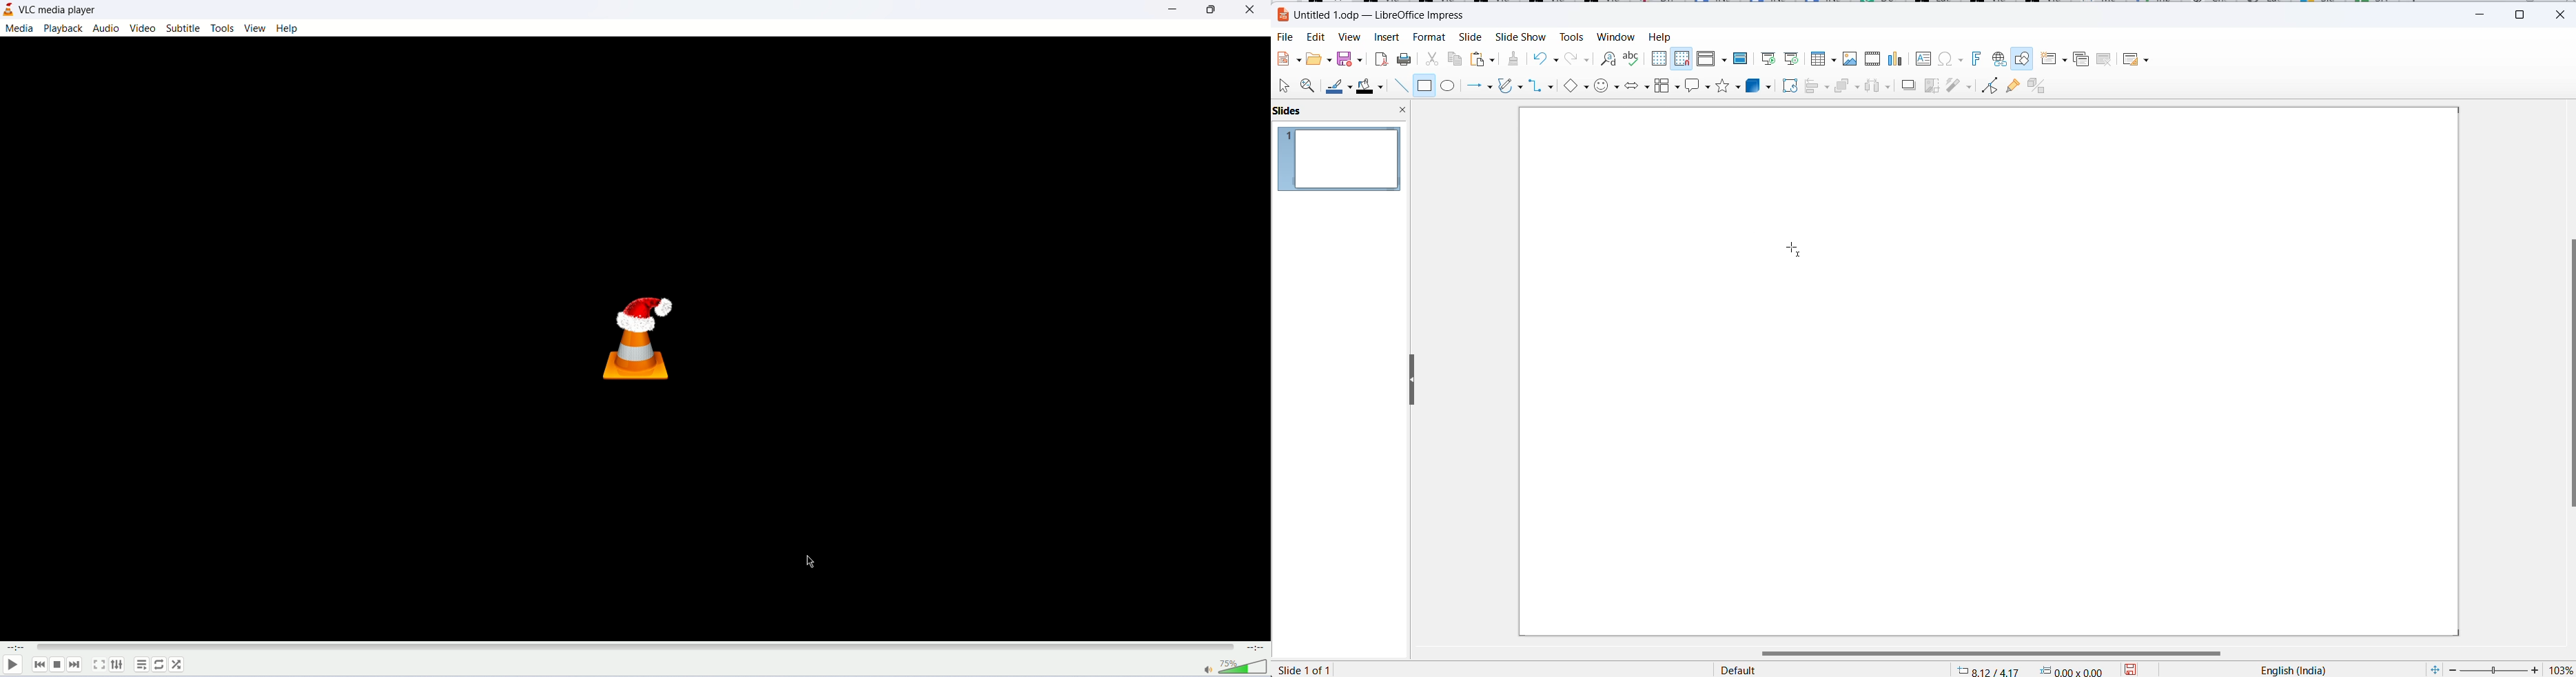 The height and width of the screenshot is (700, 2576). What do you see at coordinates (634, 338) in the screenshot?
I see `main screen` at bounding box center [634, 338].